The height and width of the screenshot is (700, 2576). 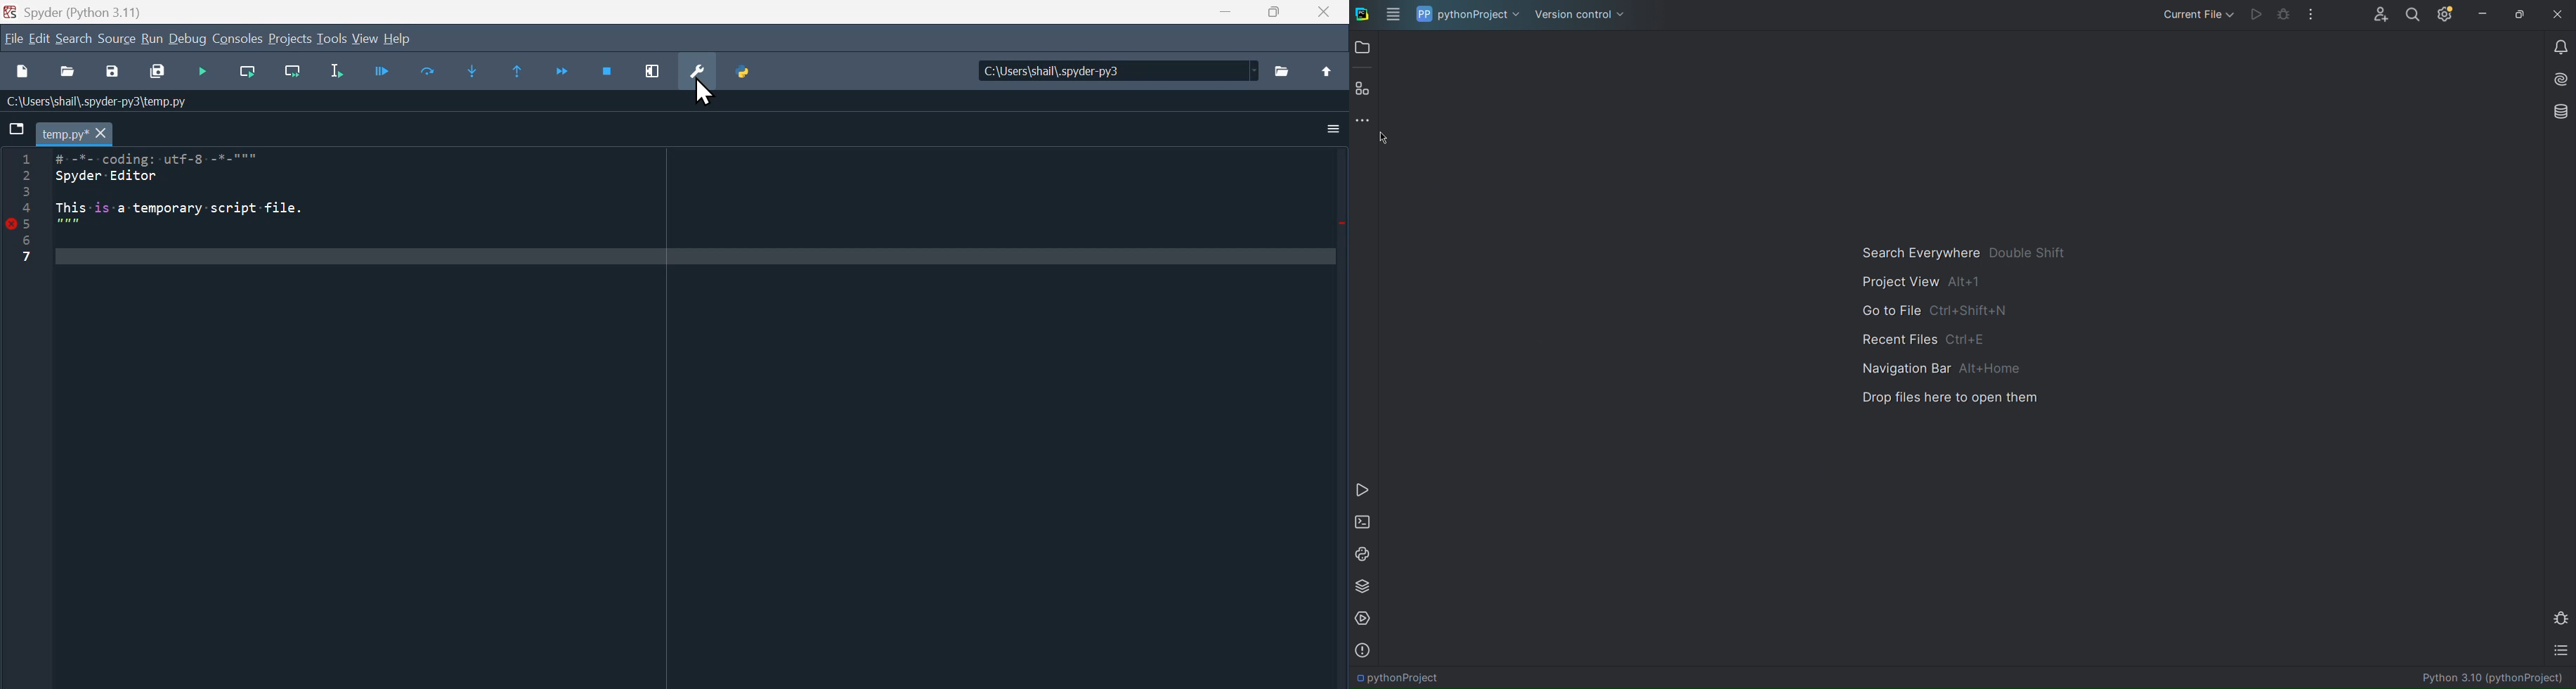 What do you see at coordinates (427, 73) in the screenshot?
I see `Run cell` at bounding box center [427, 73].